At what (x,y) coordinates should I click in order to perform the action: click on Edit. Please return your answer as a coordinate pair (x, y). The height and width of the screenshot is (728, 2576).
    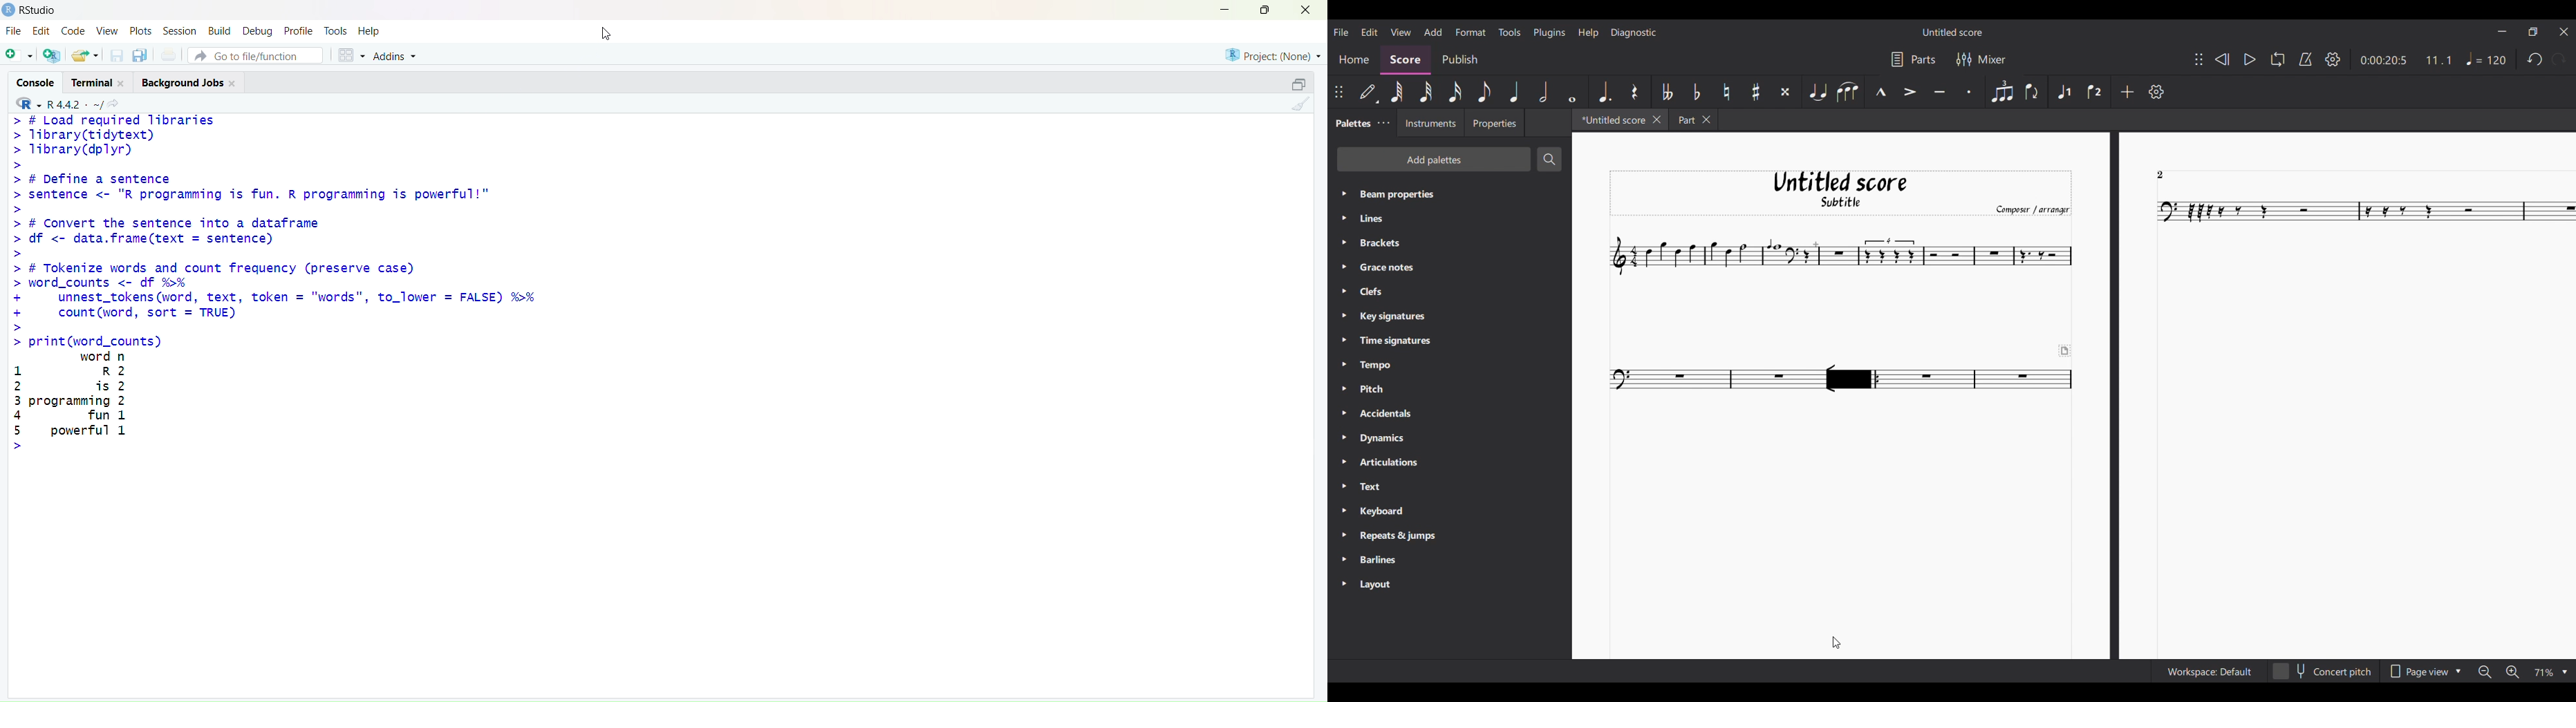
    Looking at the image, I should click on (43, 31).